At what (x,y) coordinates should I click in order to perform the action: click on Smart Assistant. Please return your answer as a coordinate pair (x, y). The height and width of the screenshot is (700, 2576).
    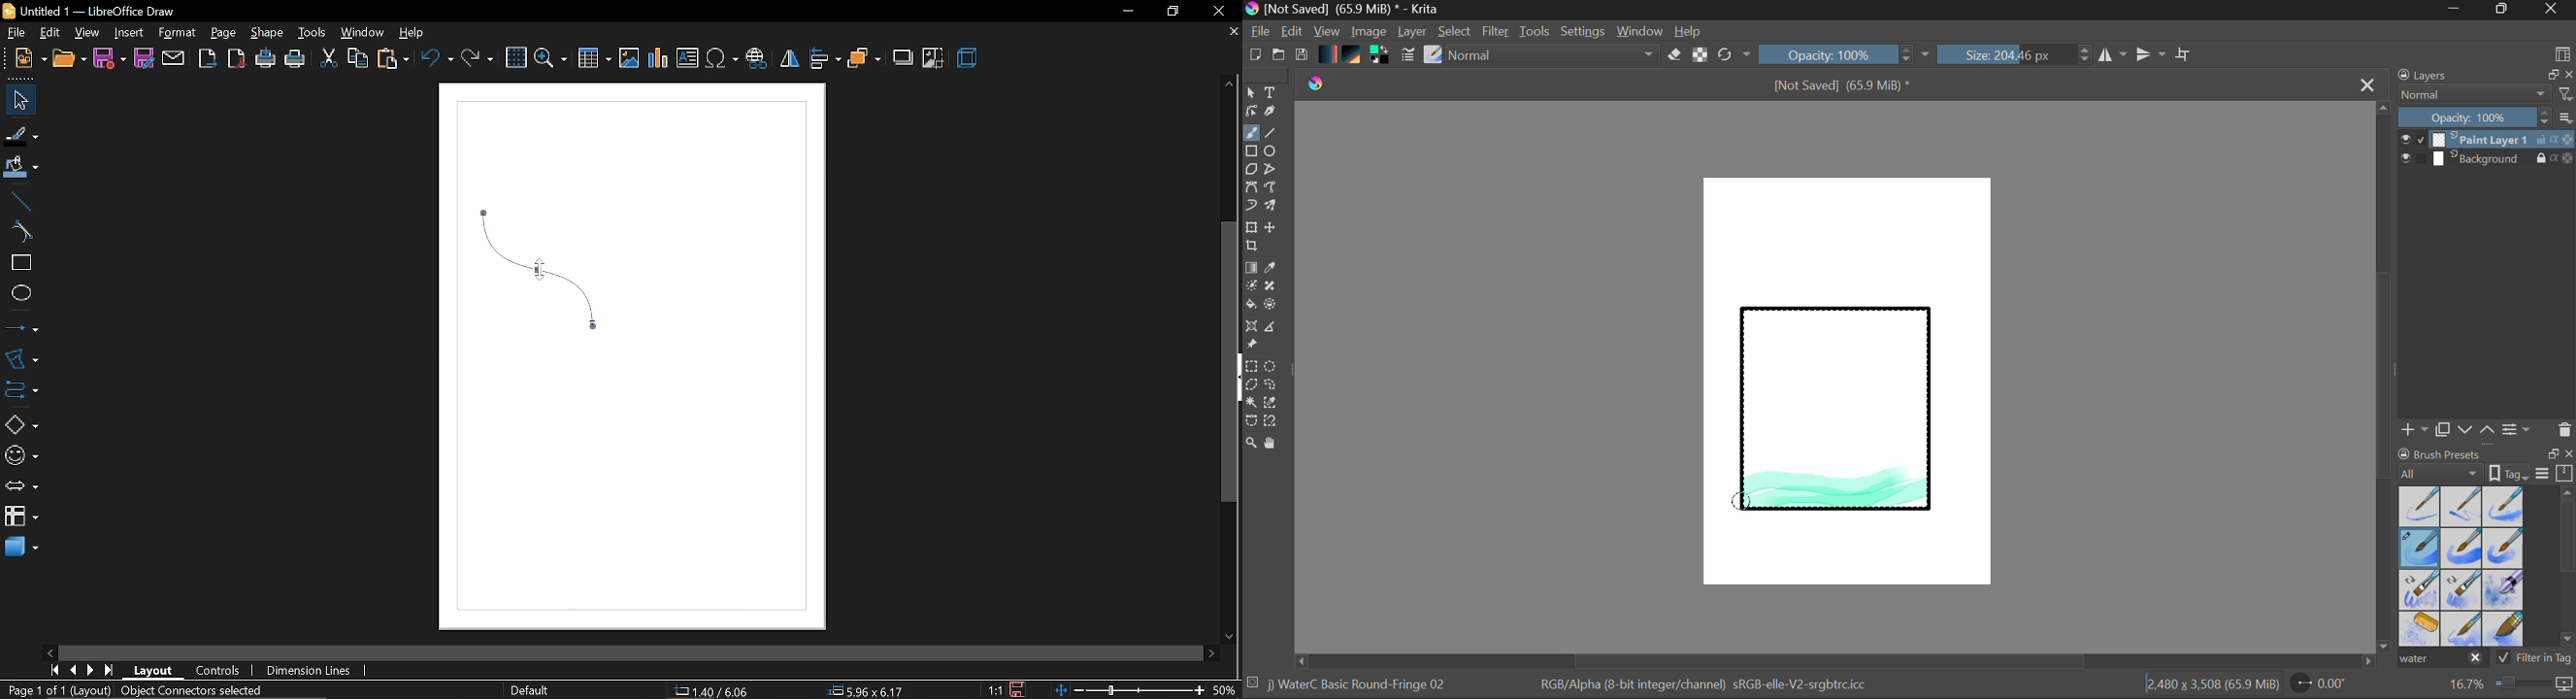
    Looking at the image, I should click on (1251, 328).